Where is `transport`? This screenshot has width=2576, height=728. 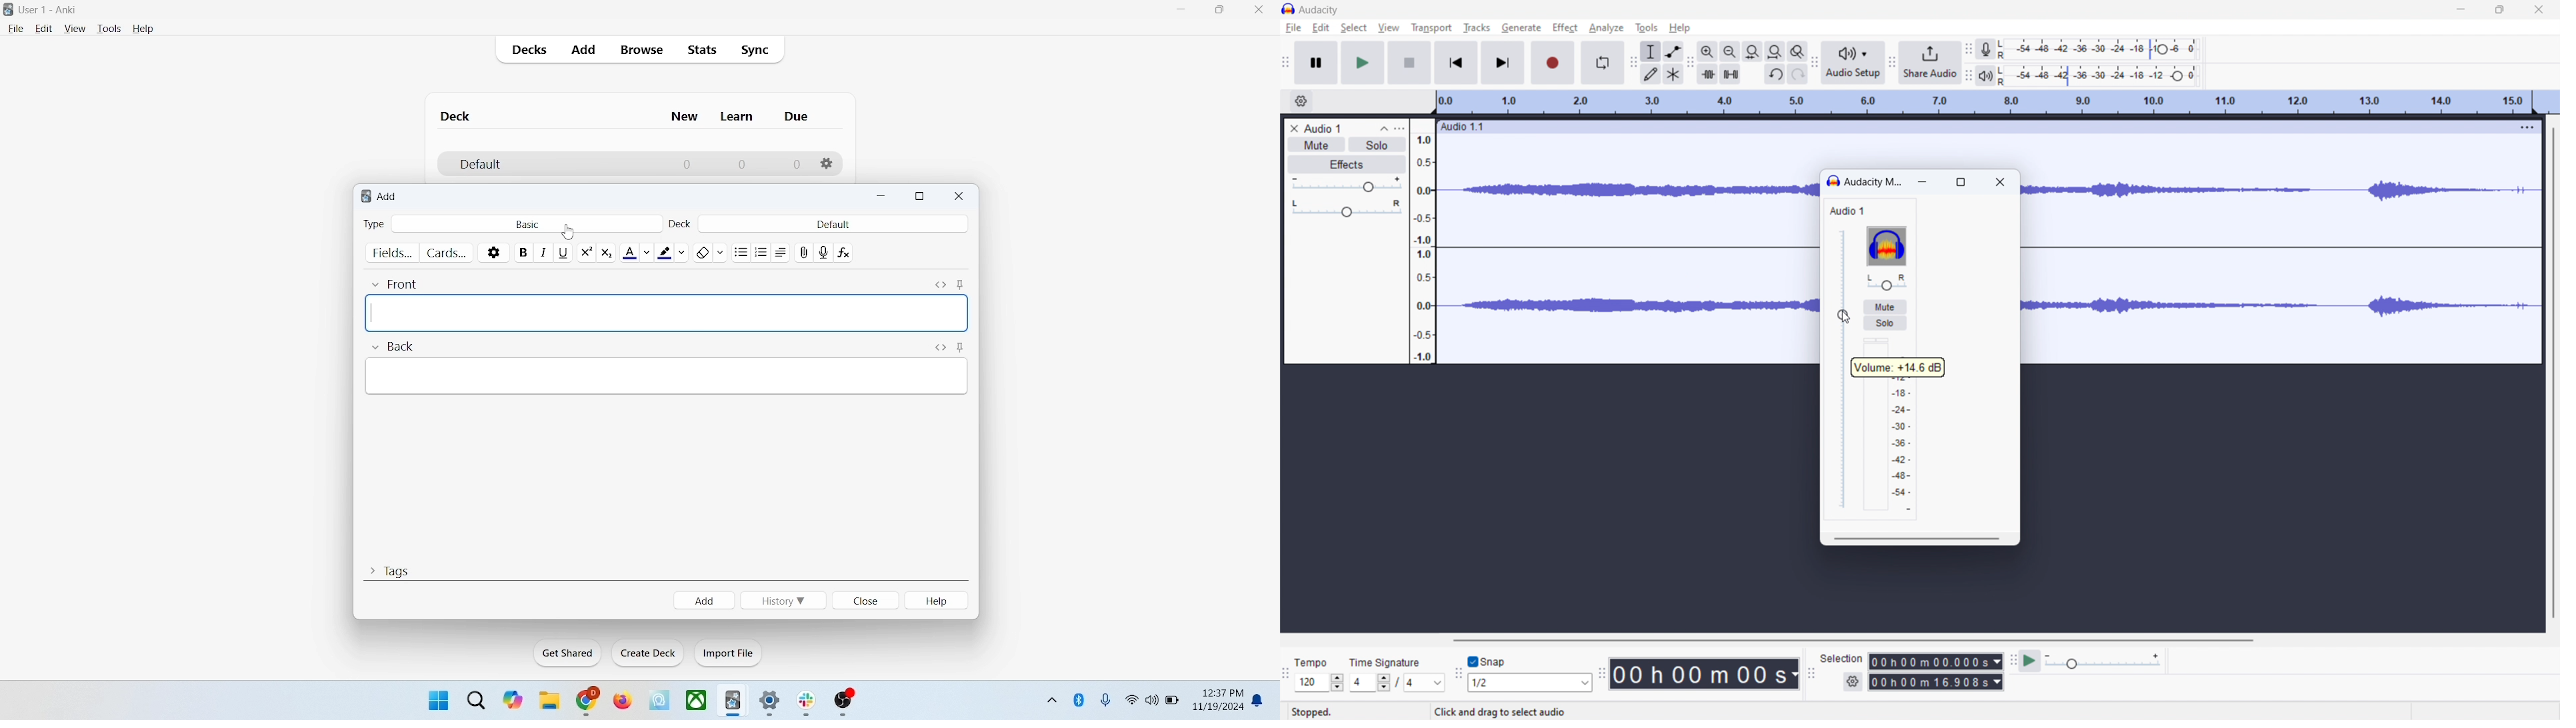 transport is located at coordinates (1431, 28).